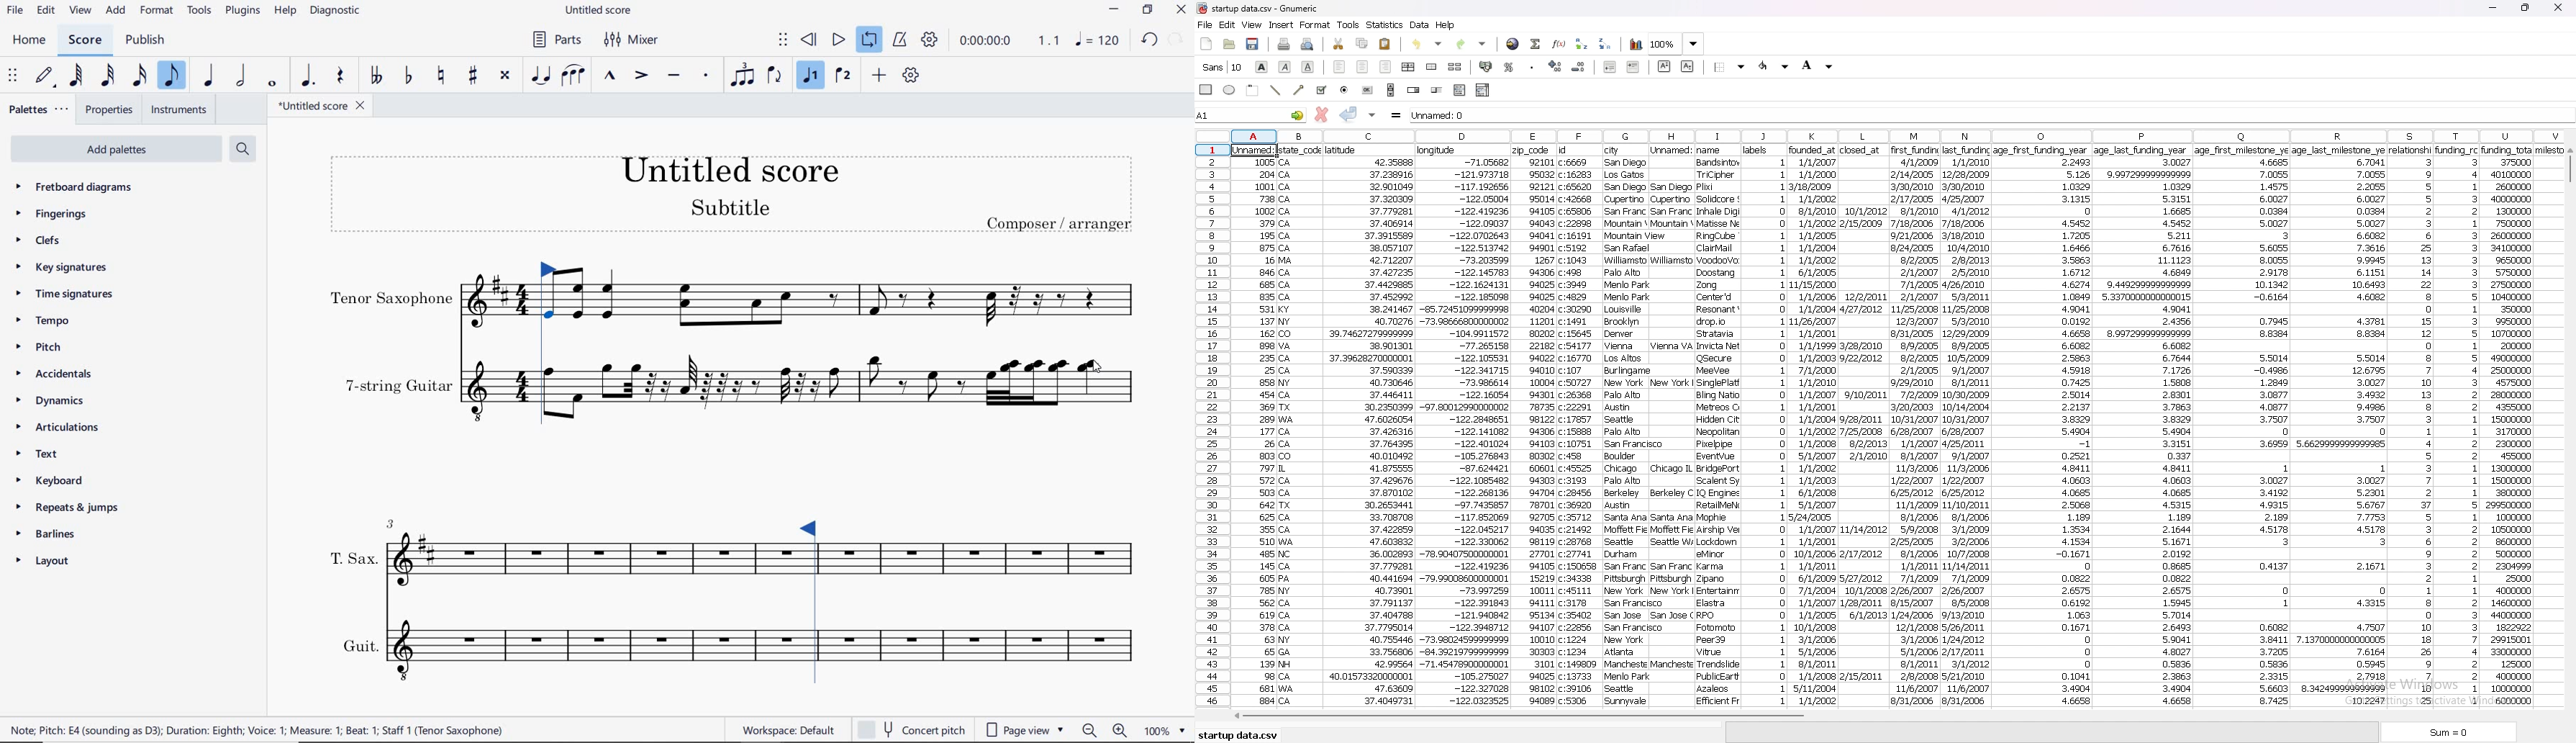 The height and width of the screenshot is (756, 2576). What do you see at coordinates (69, 510) in the screenshot?
I see `REPEATS & JUMPS` at bounding box center [69, 510].